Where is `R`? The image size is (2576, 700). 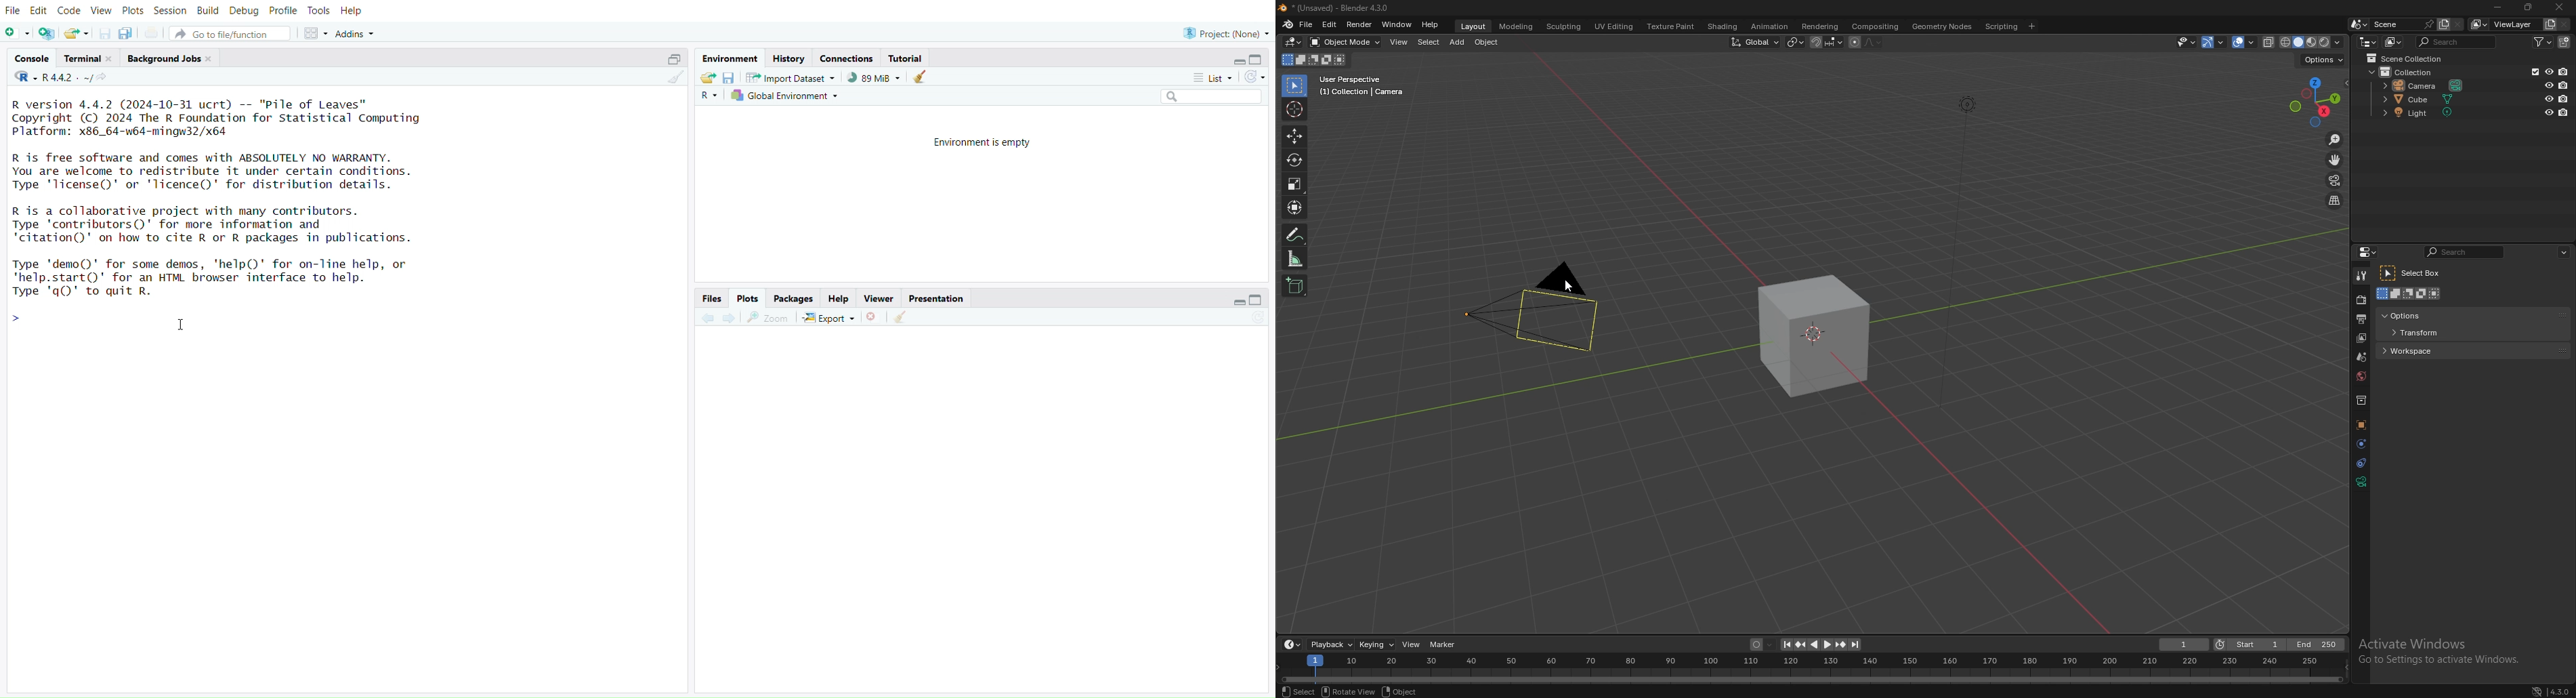
R is located at coordinates (23, 77).